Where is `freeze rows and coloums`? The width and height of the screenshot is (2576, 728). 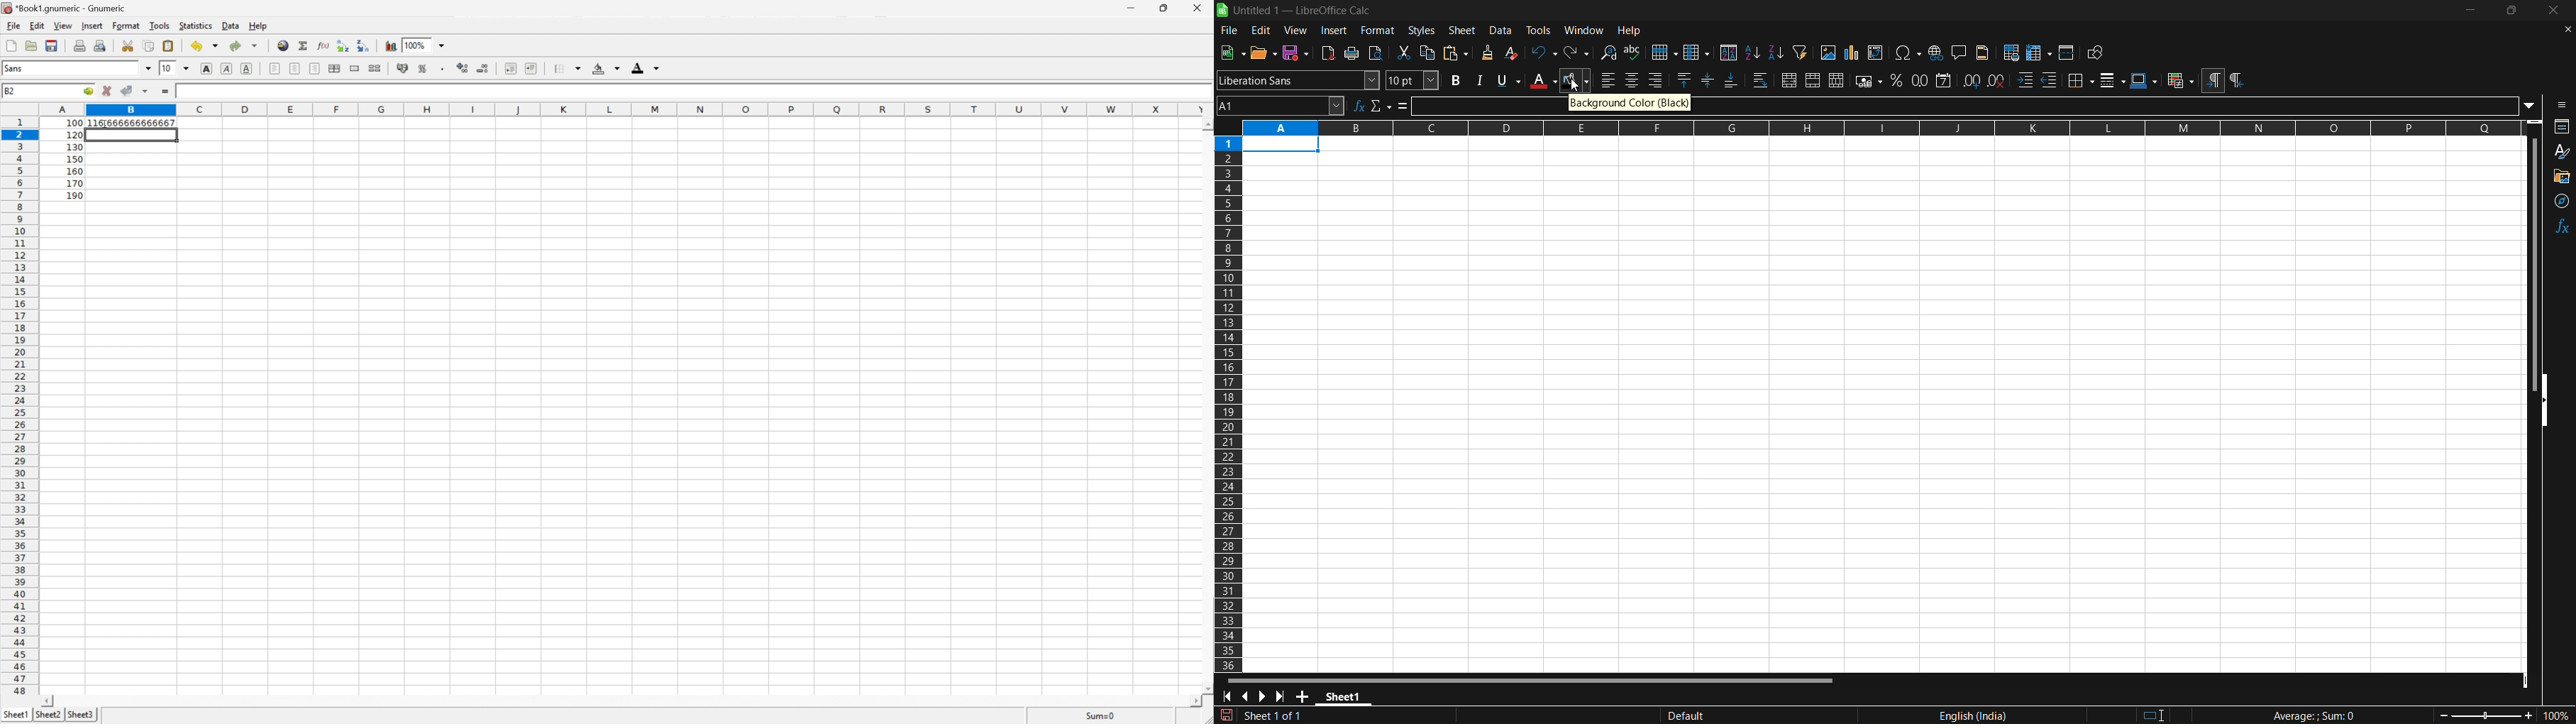
freeze rows and coloums is located at coordinates (2039, 53).